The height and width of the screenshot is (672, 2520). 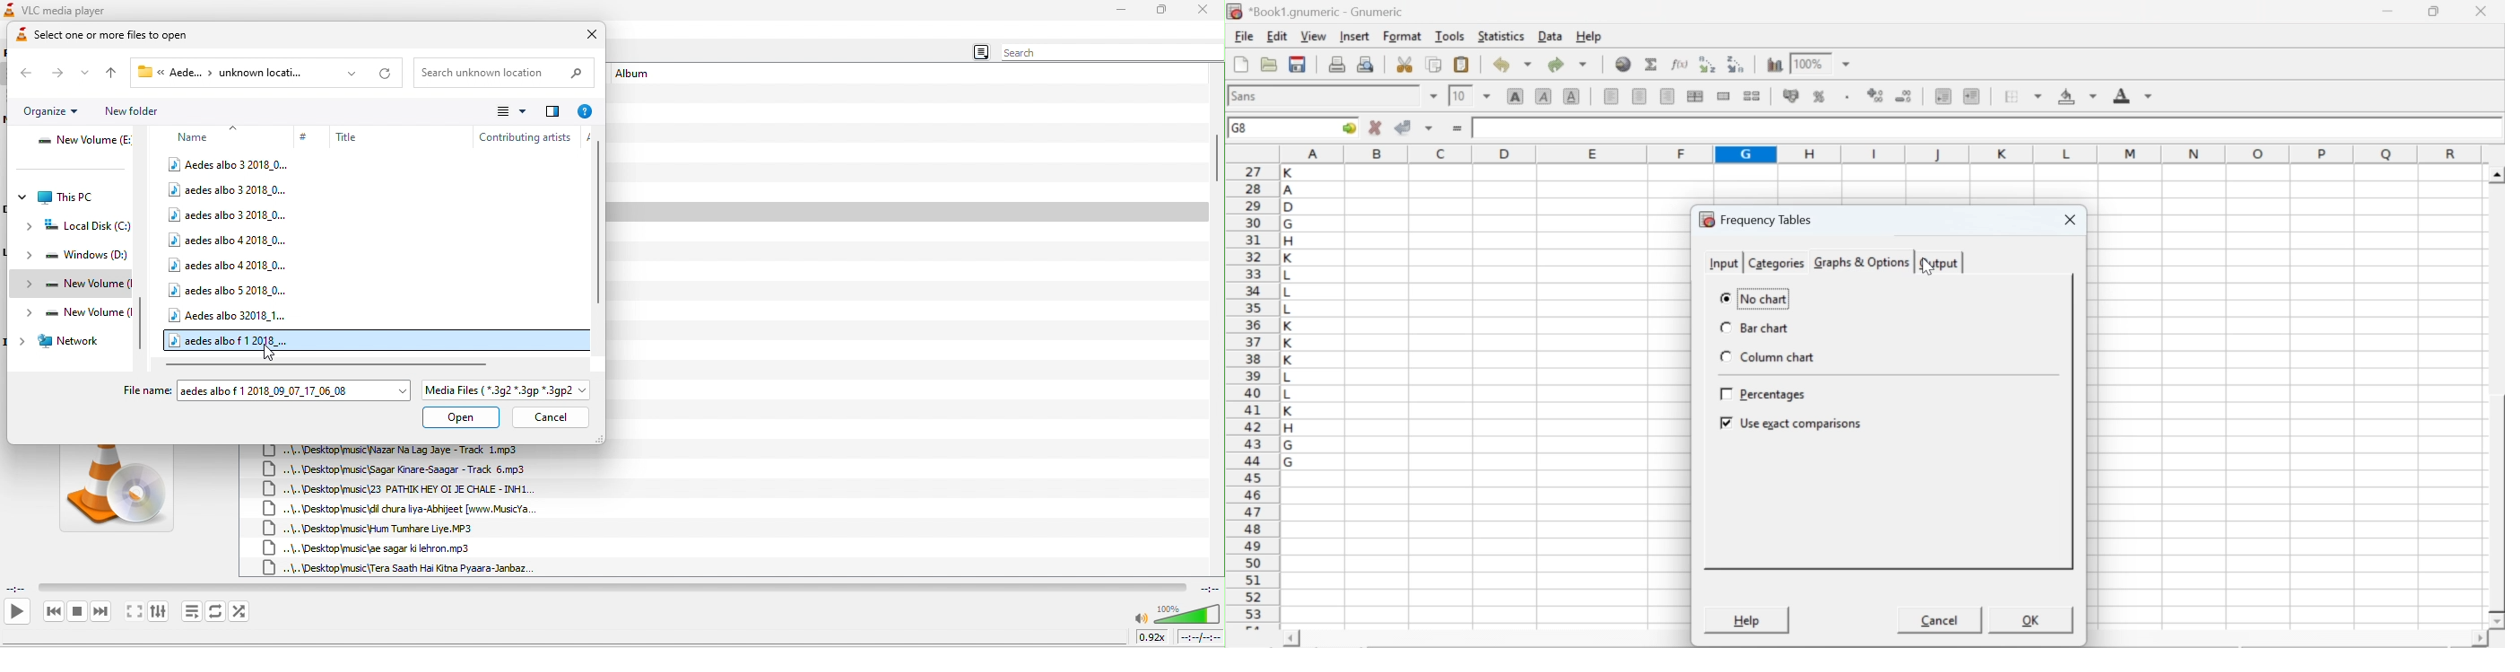 I want to click on data, so click(x=1552, y=35).